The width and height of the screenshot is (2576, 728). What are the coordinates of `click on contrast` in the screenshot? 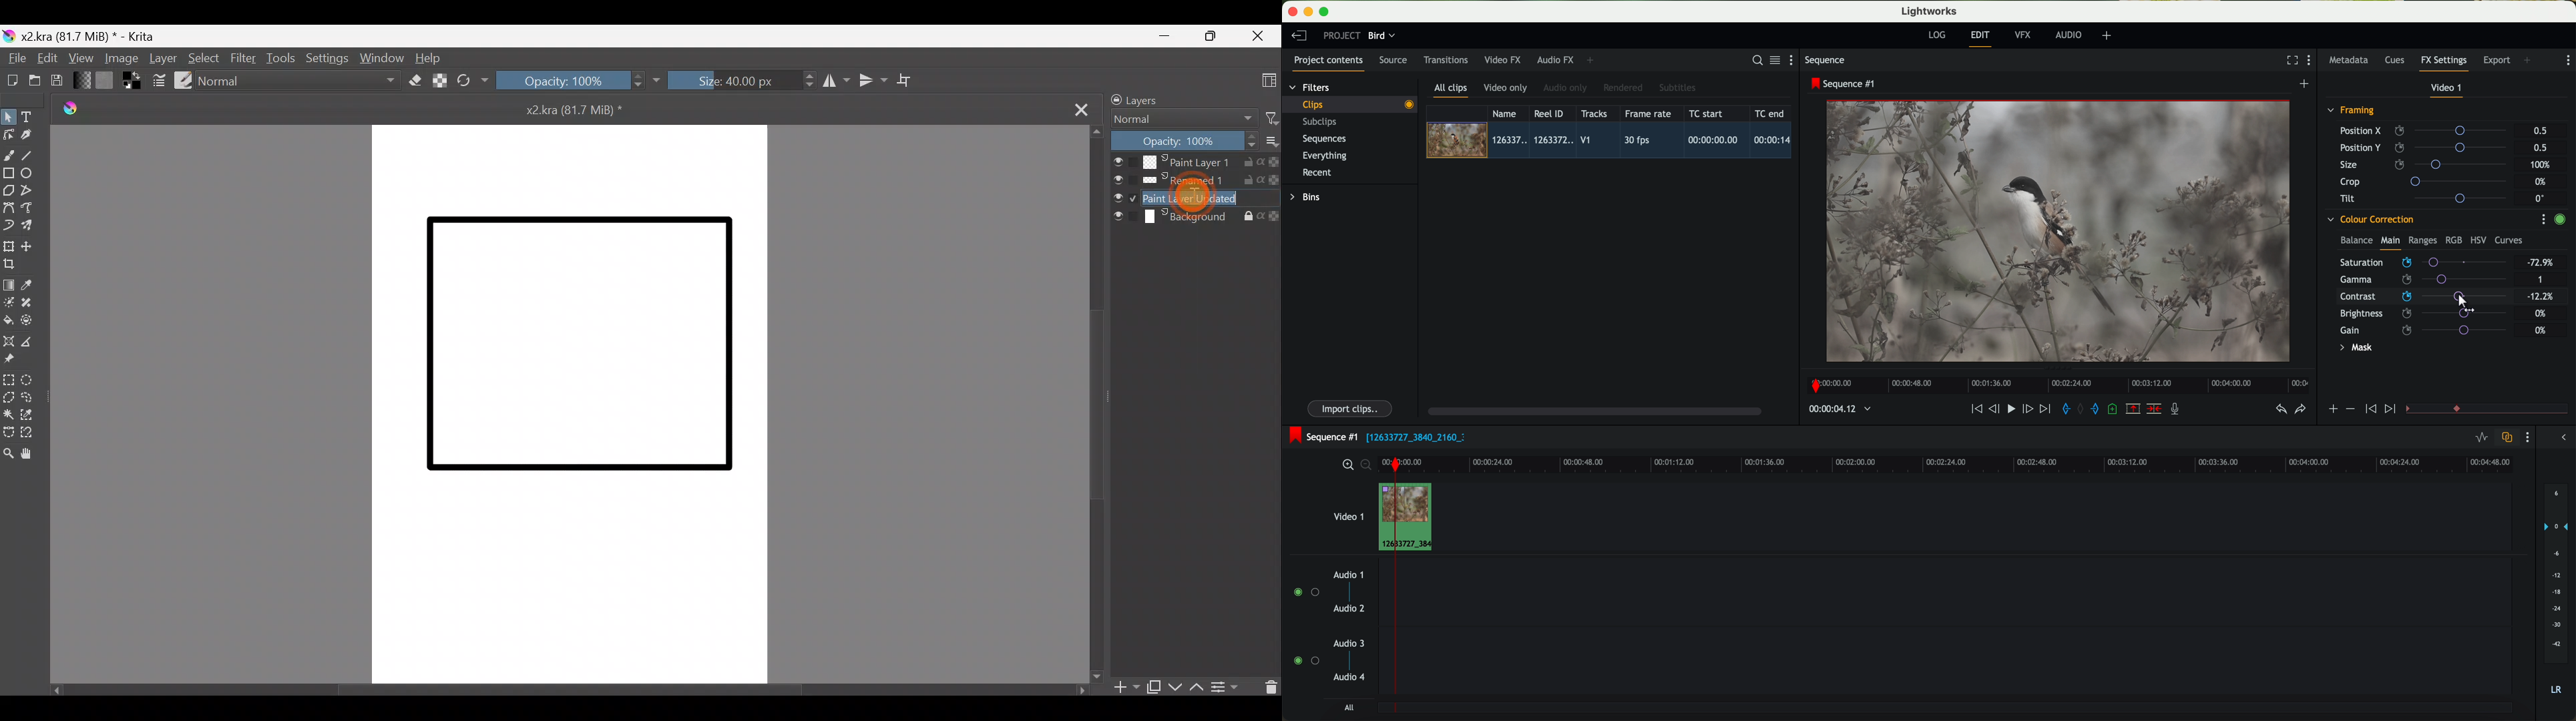 It's located at (2424, 297).